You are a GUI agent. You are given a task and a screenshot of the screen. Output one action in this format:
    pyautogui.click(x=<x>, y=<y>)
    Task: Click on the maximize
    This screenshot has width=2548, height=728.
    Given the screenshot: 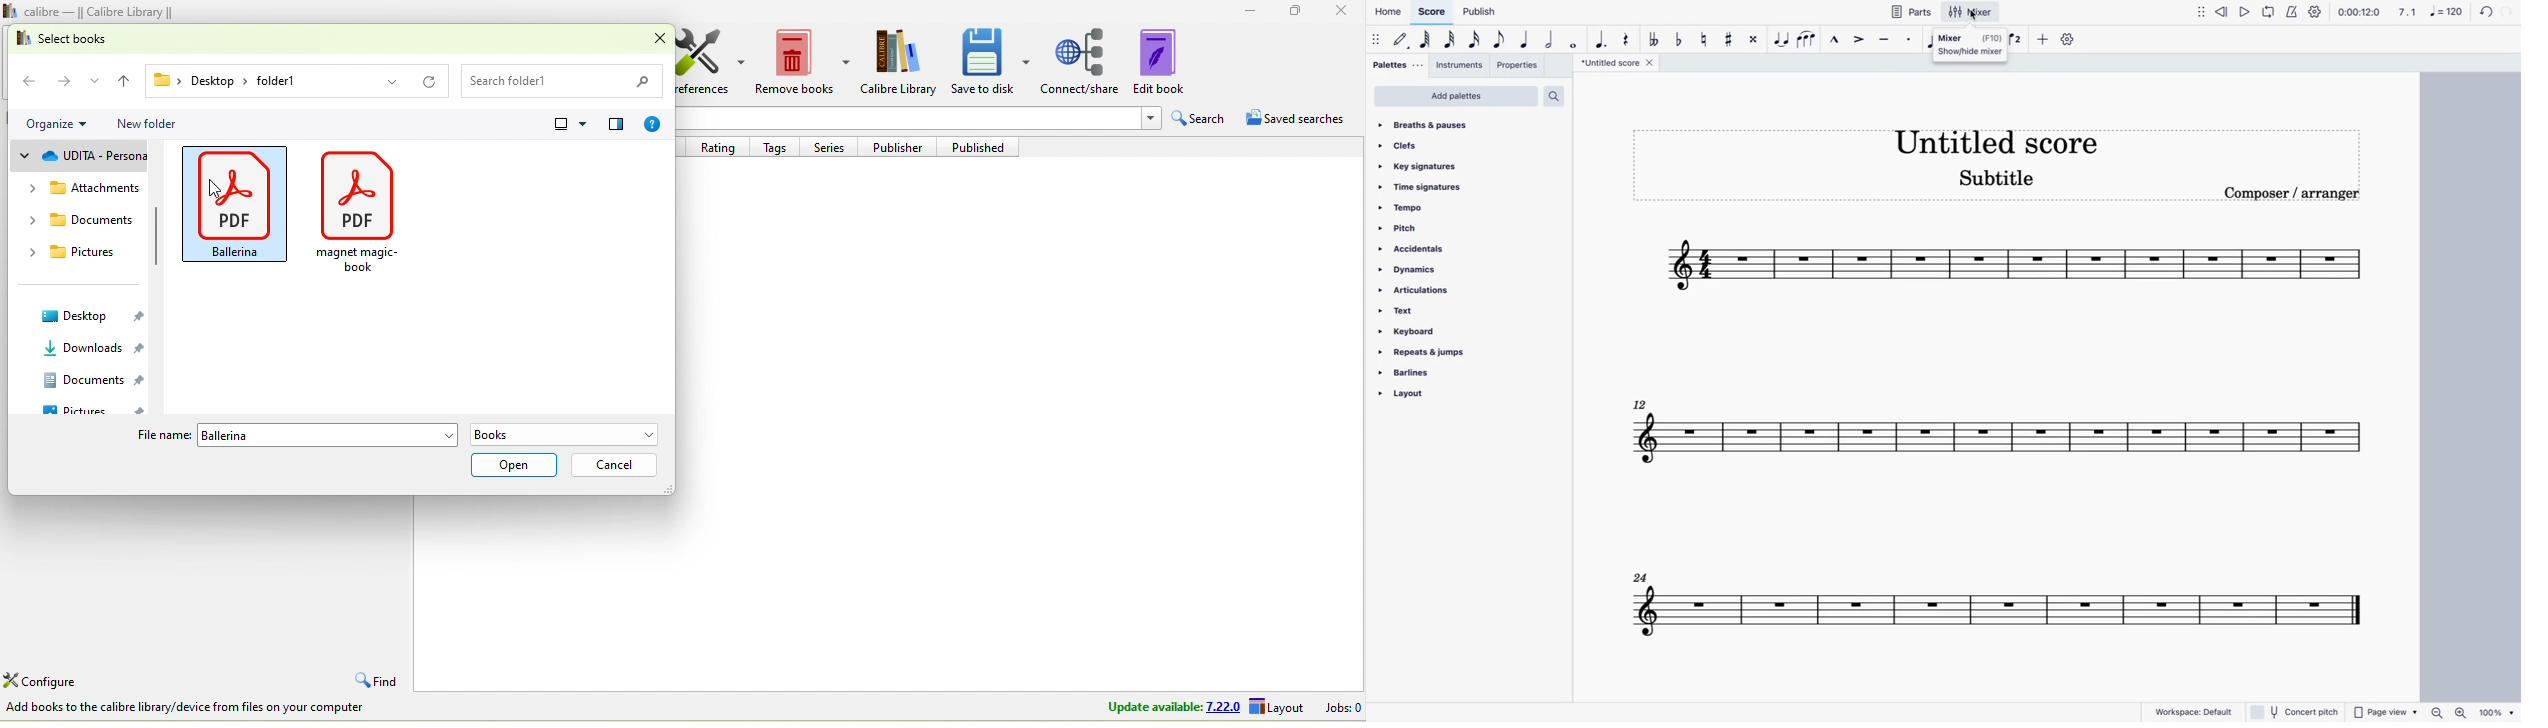 What is the action you would take?
    pyautogui.click(x=1296, y=12)
    